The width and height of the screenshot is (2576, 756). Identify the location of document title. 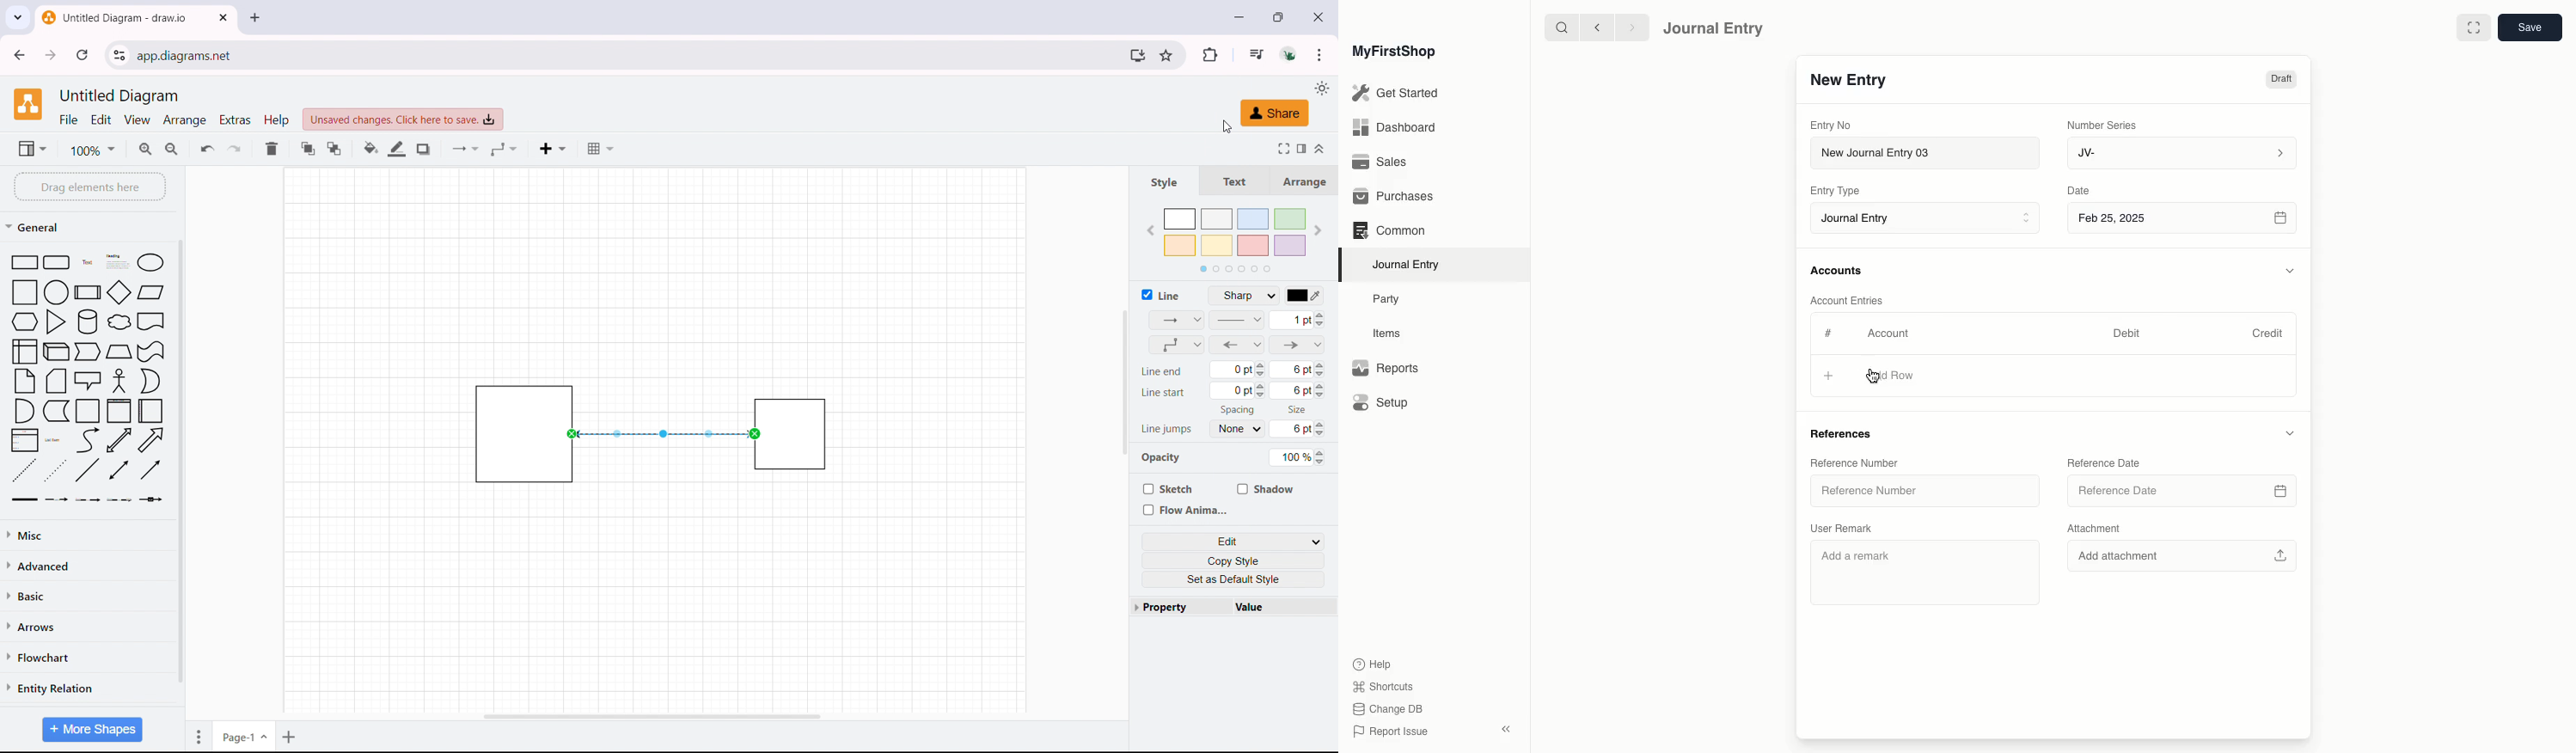
(121, 96).